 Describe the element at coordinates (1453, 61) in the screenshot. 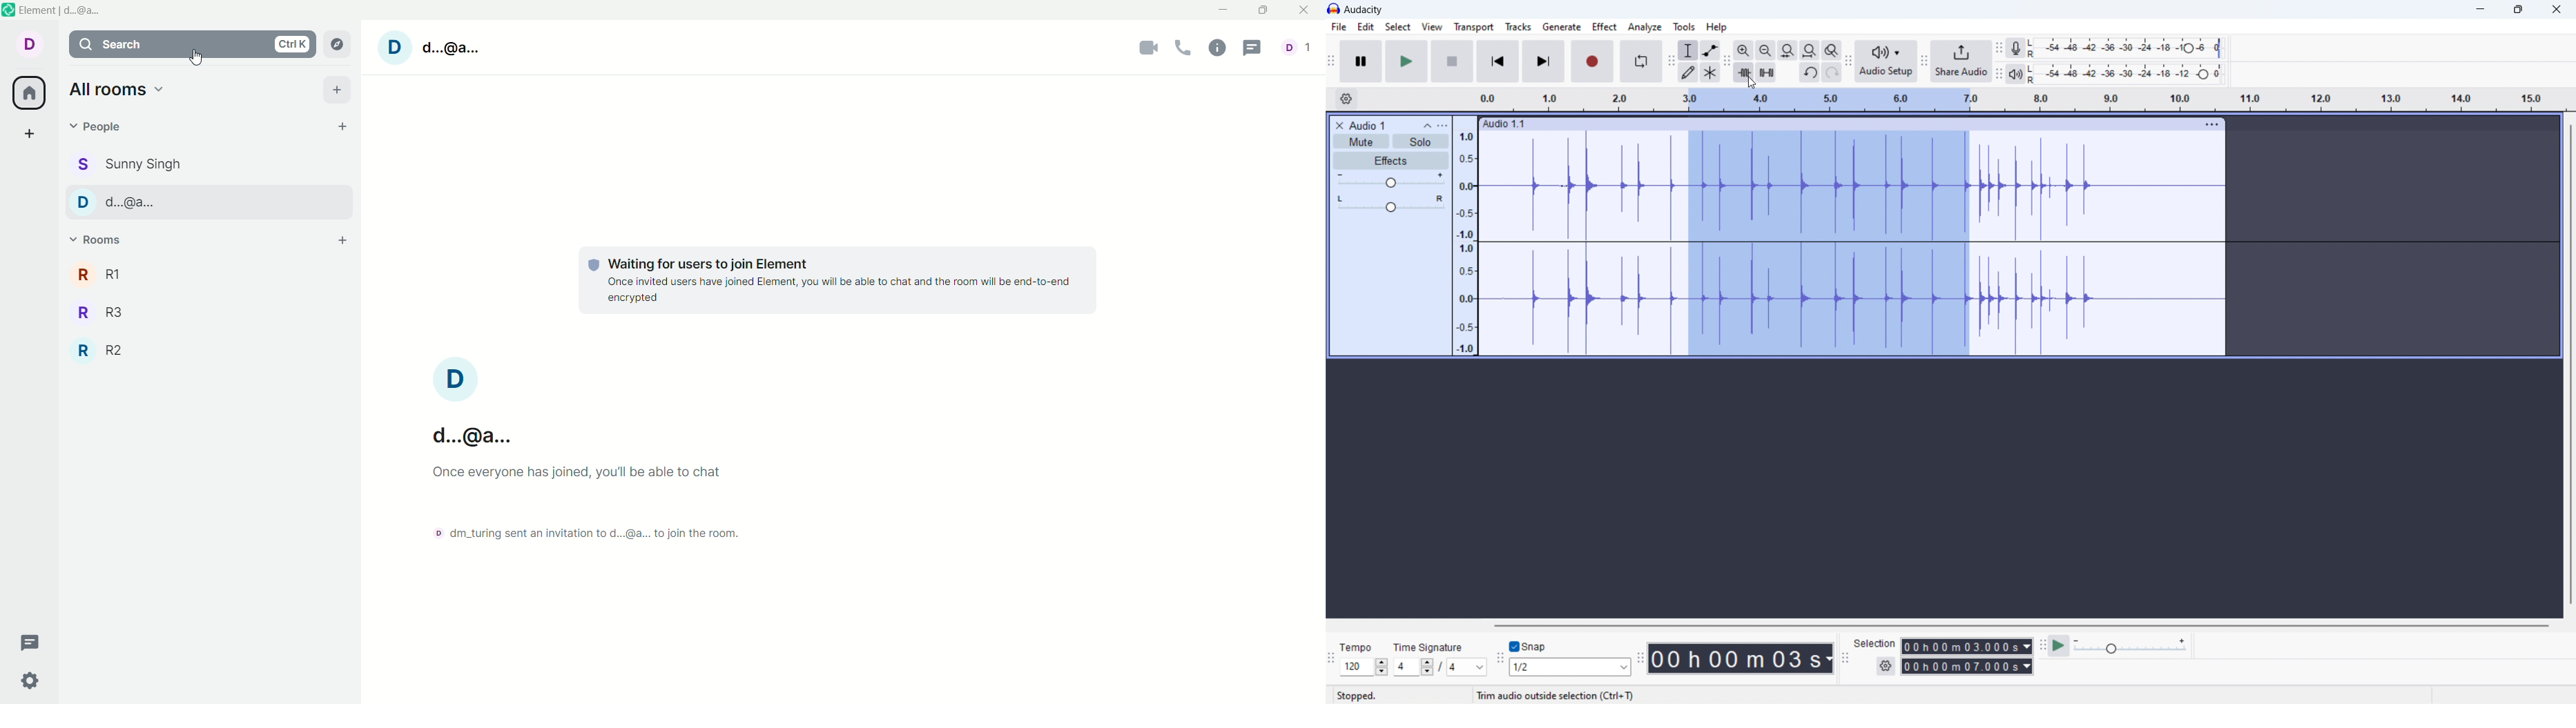

I see `stop` at that location.